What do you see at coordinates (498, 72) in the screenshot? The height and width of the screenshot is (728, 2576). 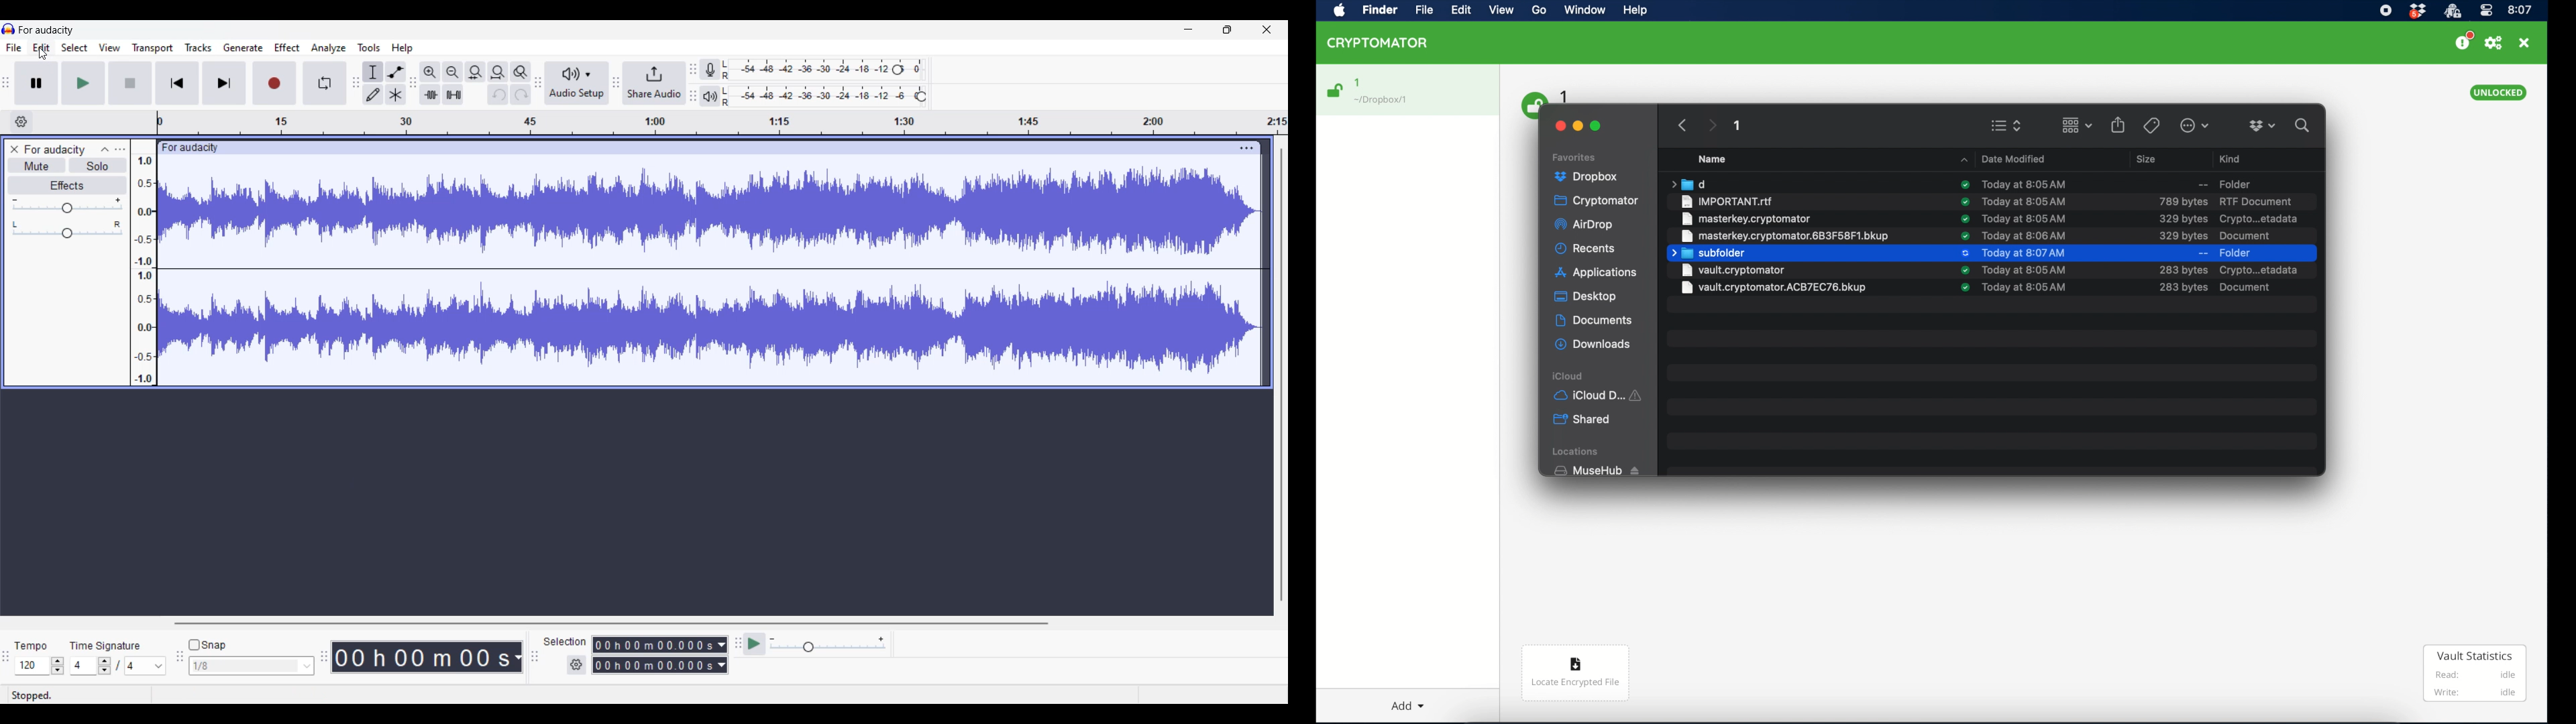 I see `Fit project to width` at bounding box center [498, 72].